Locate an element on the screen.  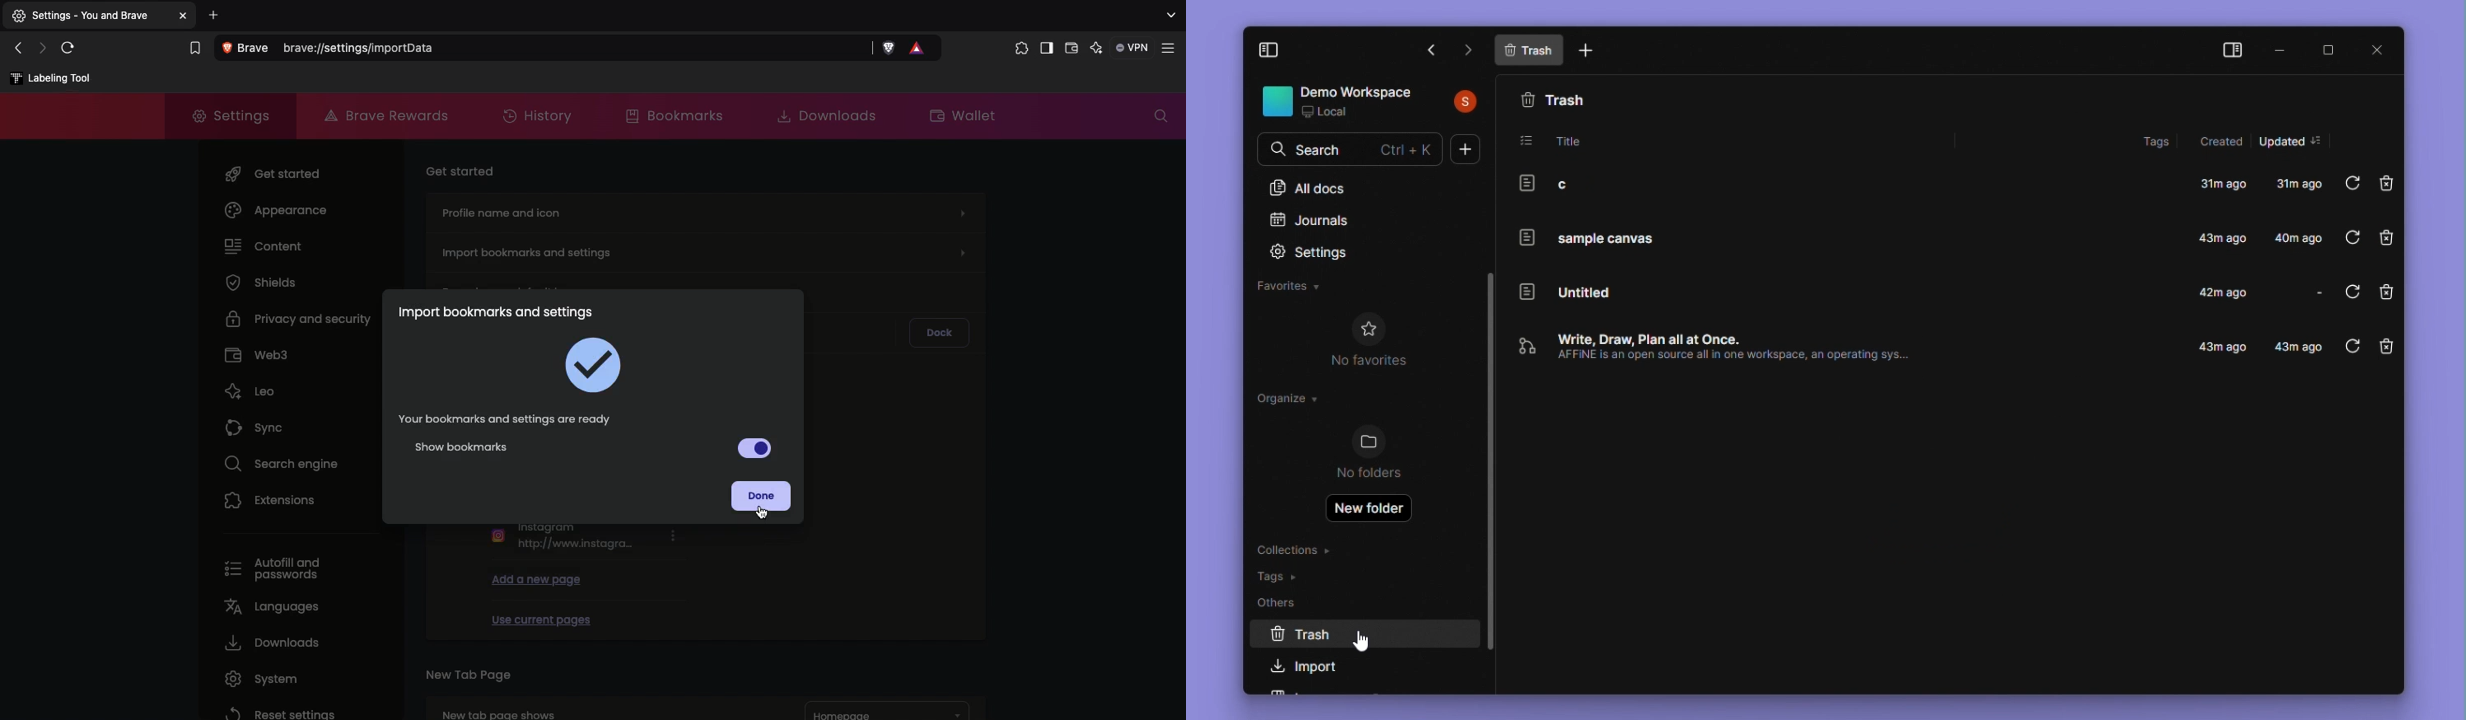
Favorites is located at coordinates (1309, 291).